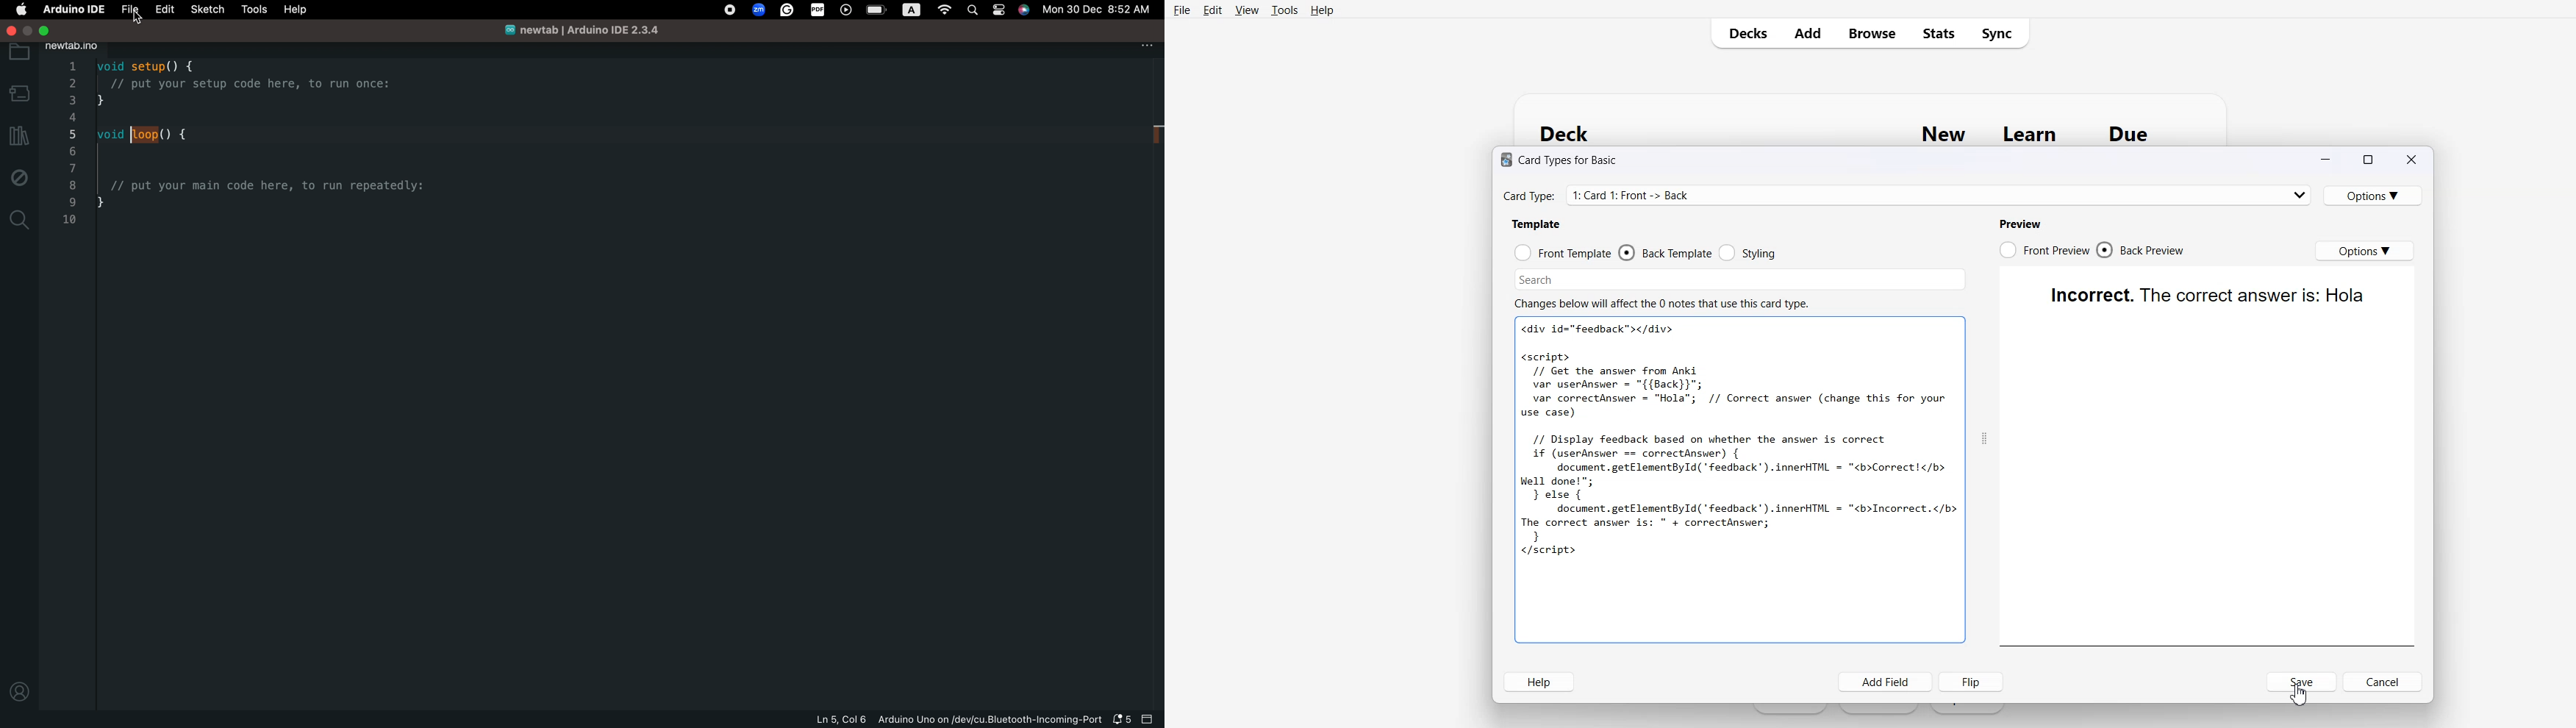 This screenshot has width=2576, height=728. I want to click on Cursor, so click(2299, 694).